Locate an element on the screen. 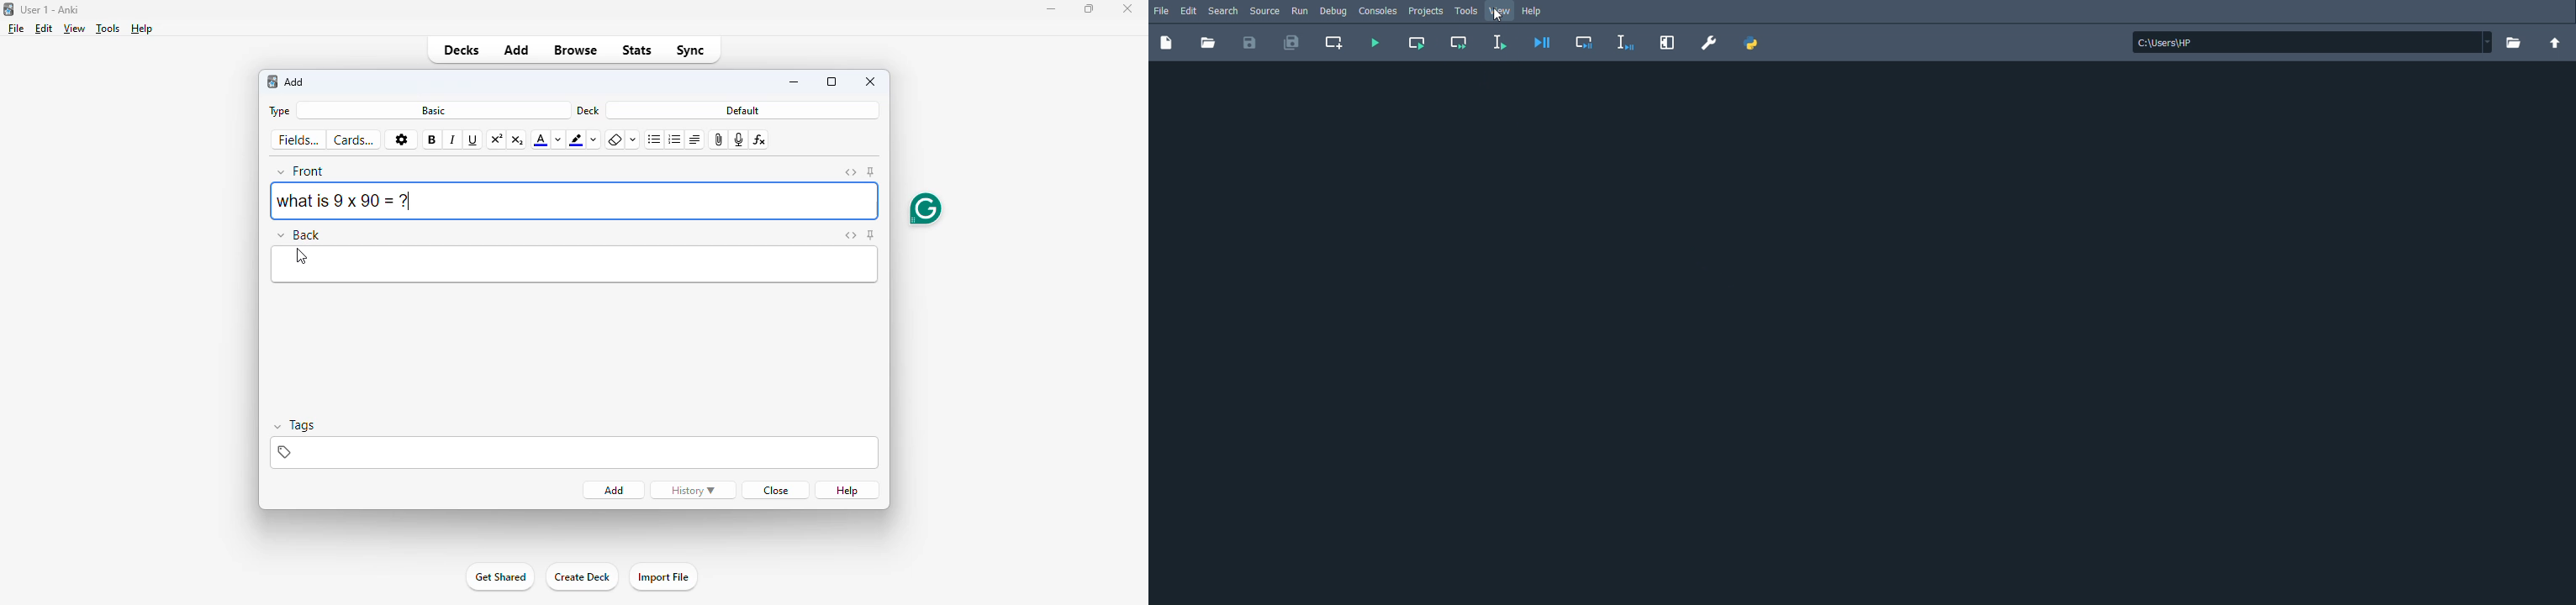  Create new cell at the current line is located at coordinates (1335, 42).